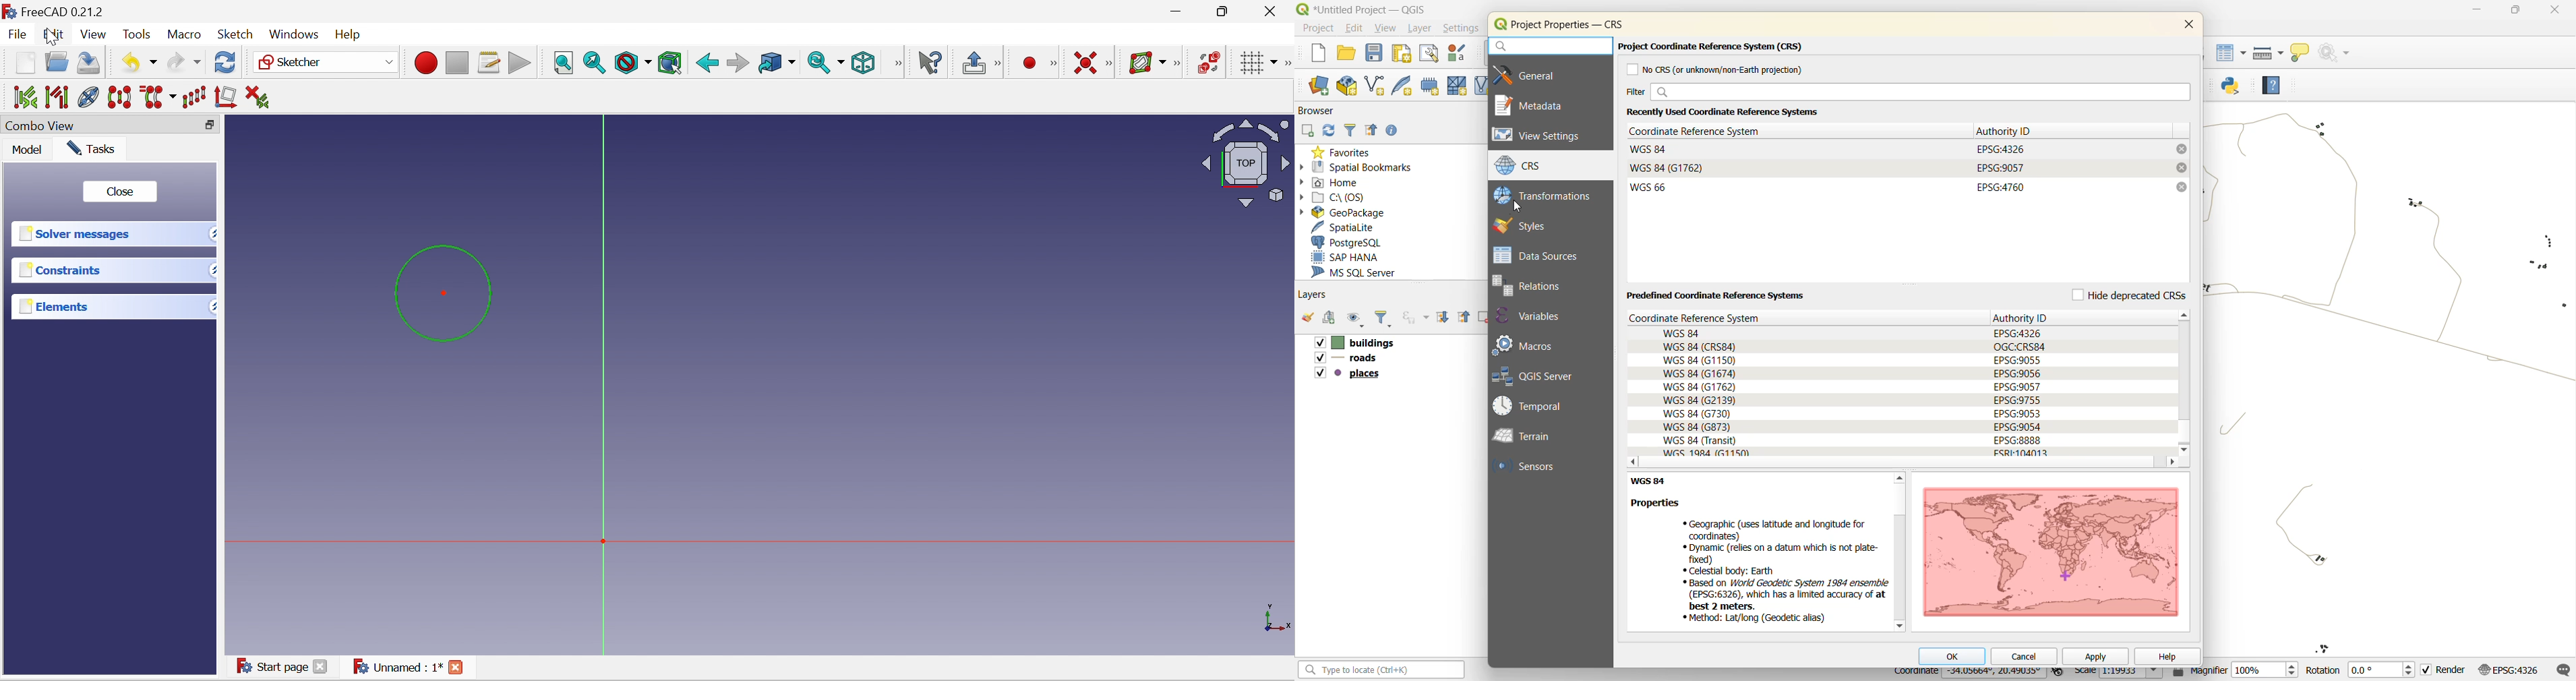 This screenshot has height=700, width=2576. I want to click on Edit, so click(55, 34).